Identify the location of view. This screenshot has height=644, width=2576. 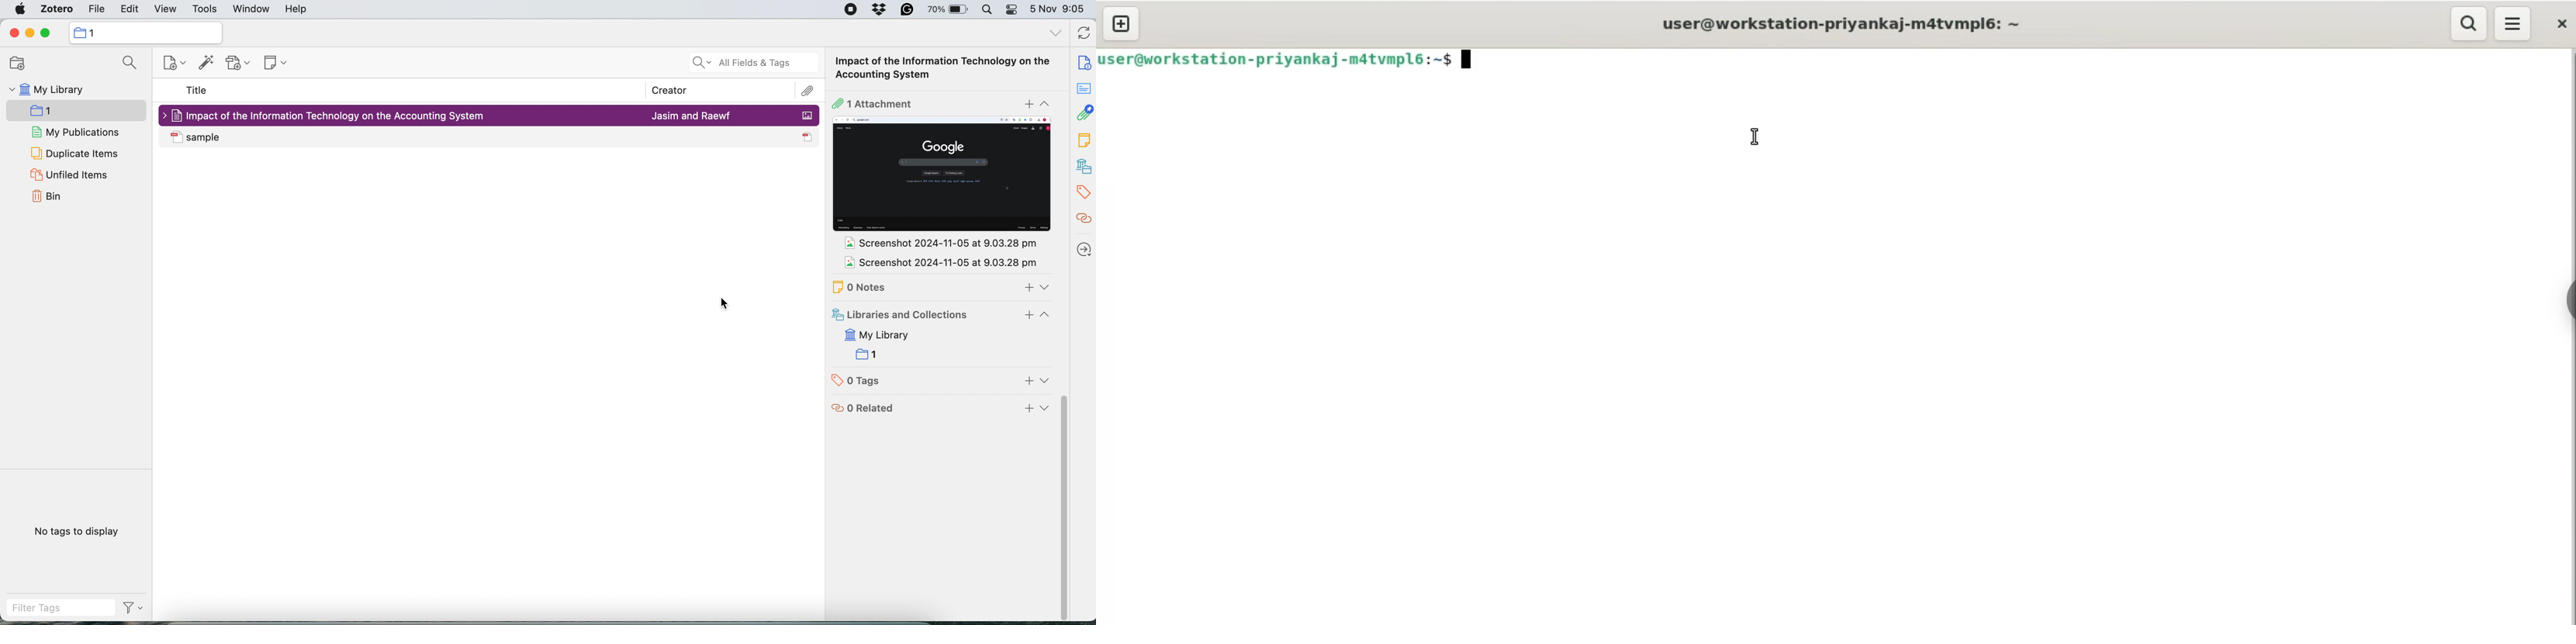
(165, 10).